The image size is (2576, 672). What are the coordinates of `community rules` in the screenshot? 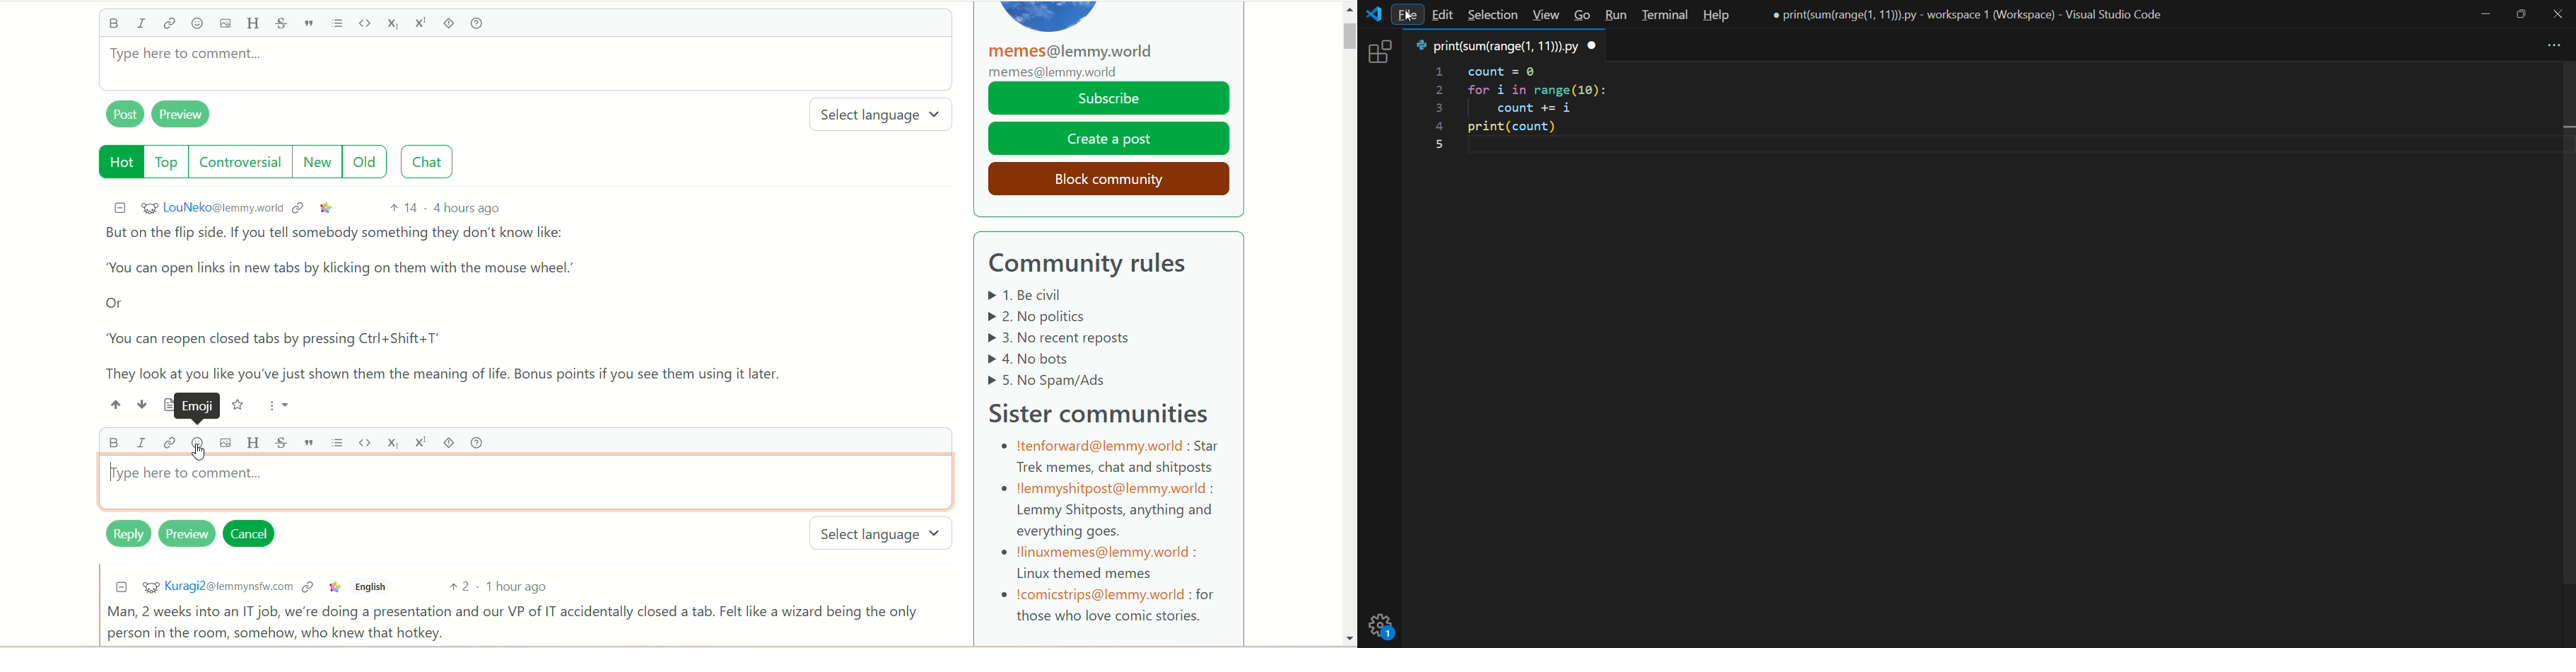 It's located at (1098, 265).